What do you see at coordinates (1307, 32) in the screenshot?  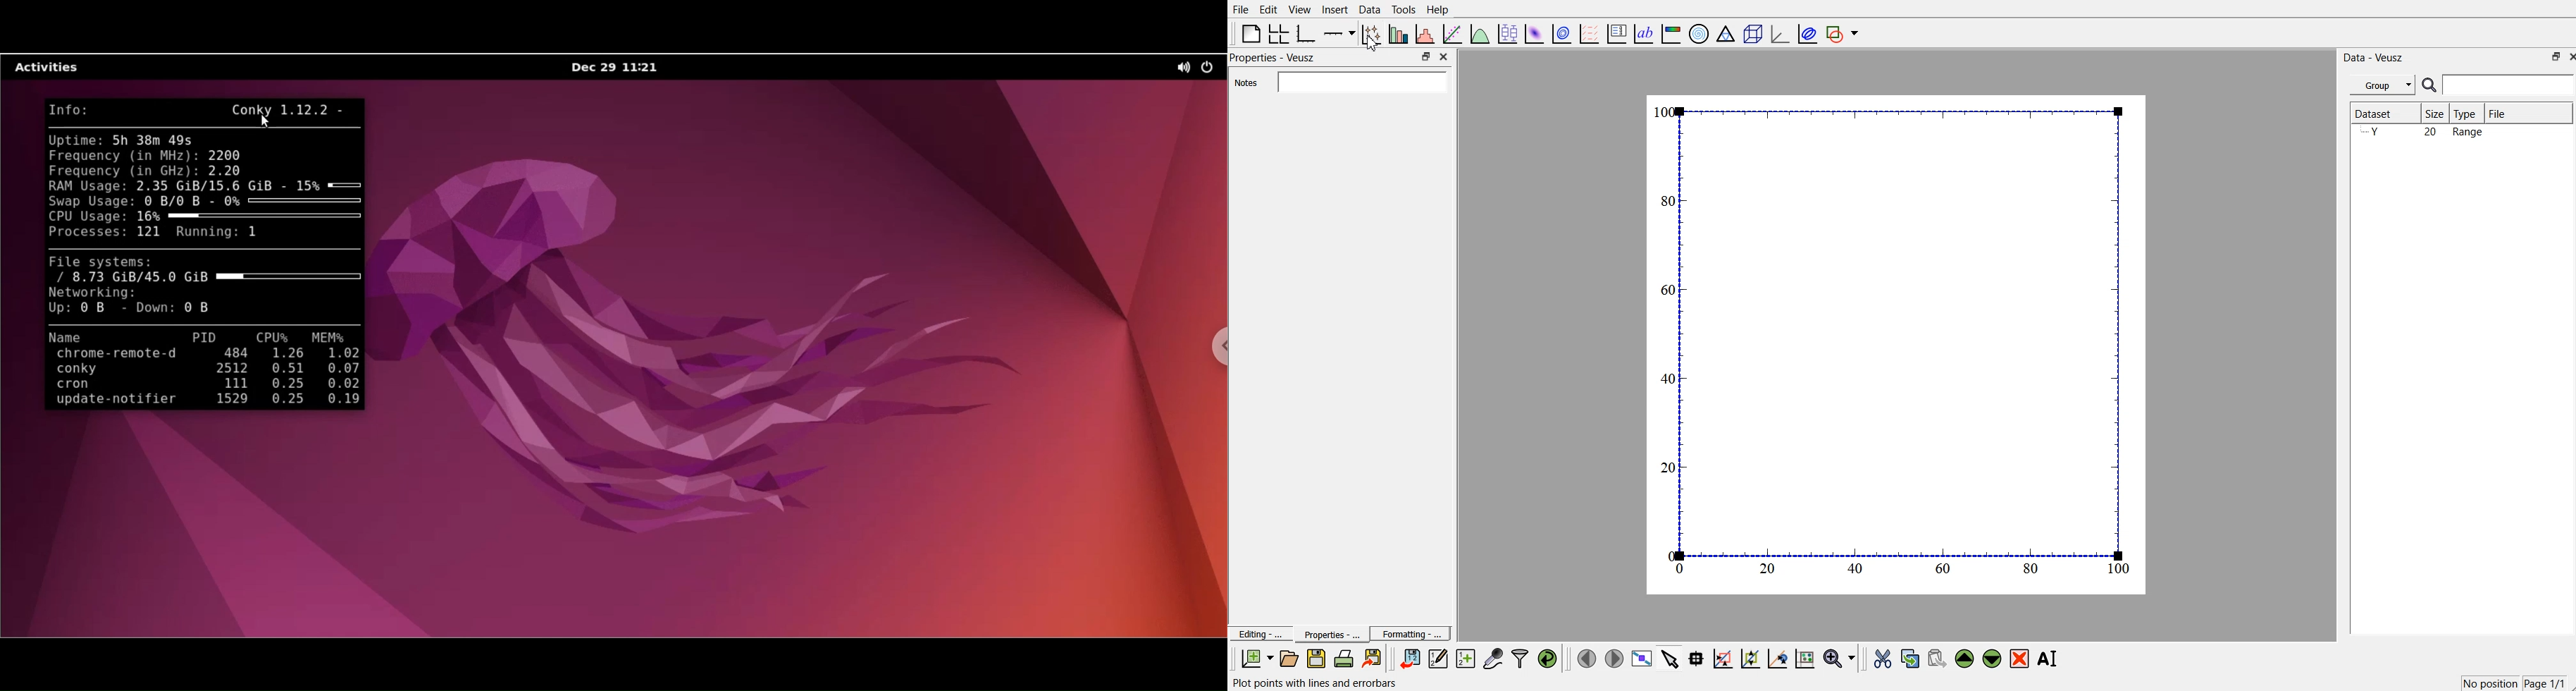 I see `base graph` at bounding box center [1307, 32].